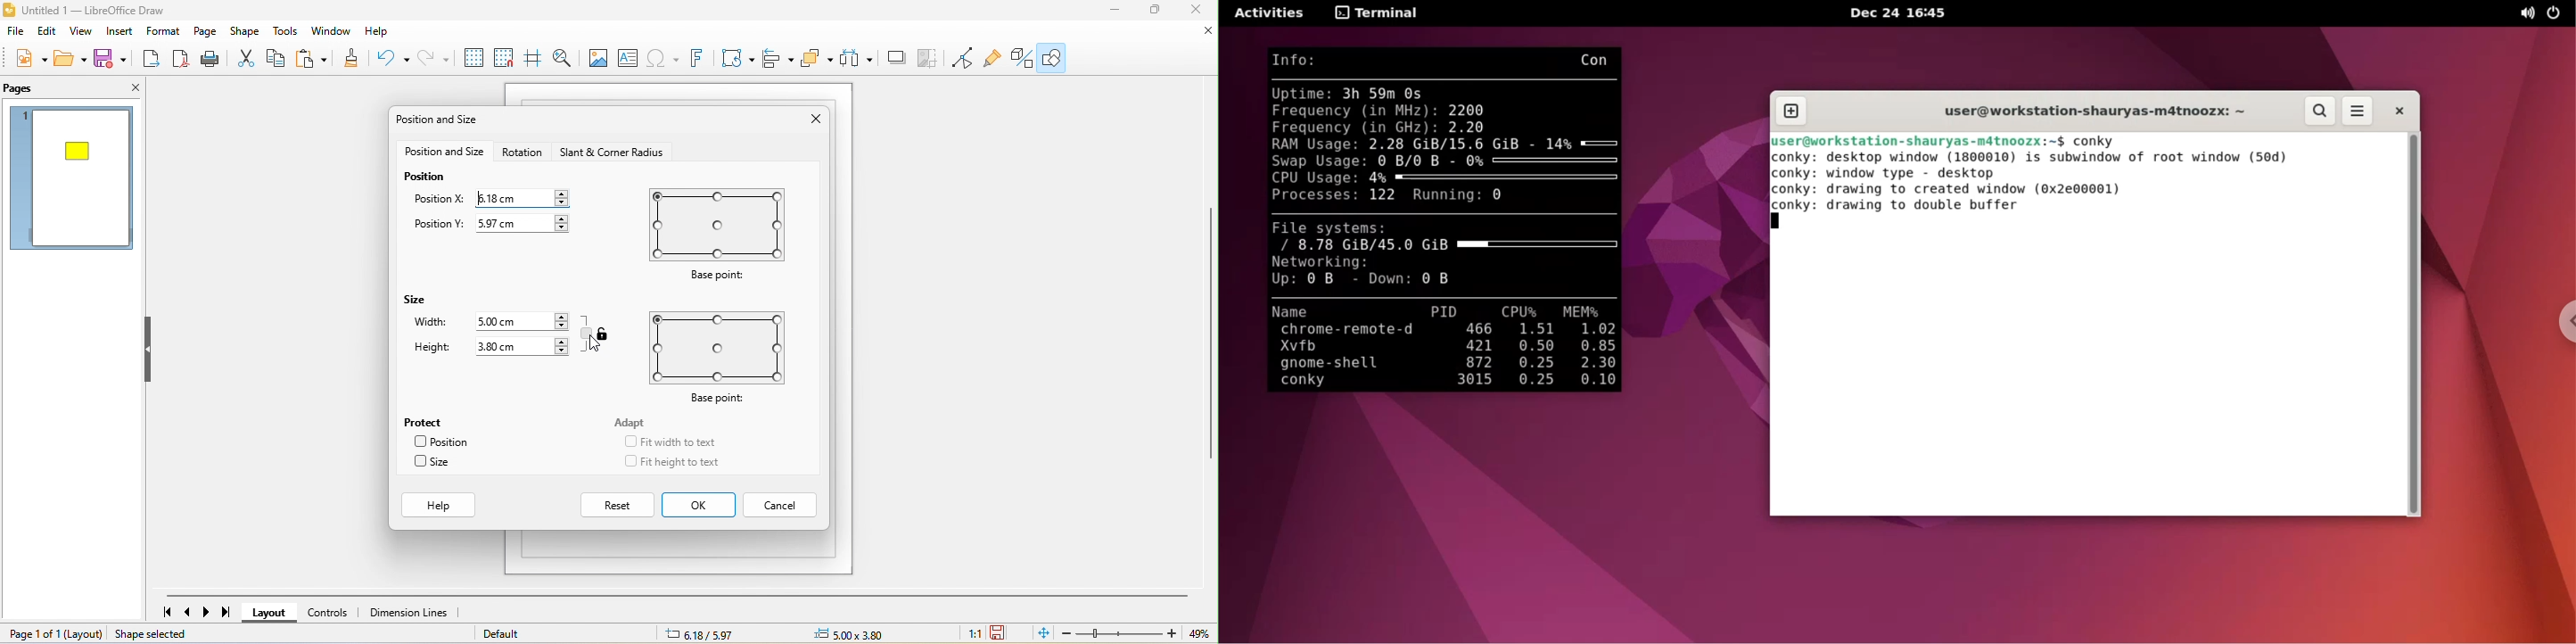 This screenshot has height=644, width=2576. I want to click on position, so click(445, 442).